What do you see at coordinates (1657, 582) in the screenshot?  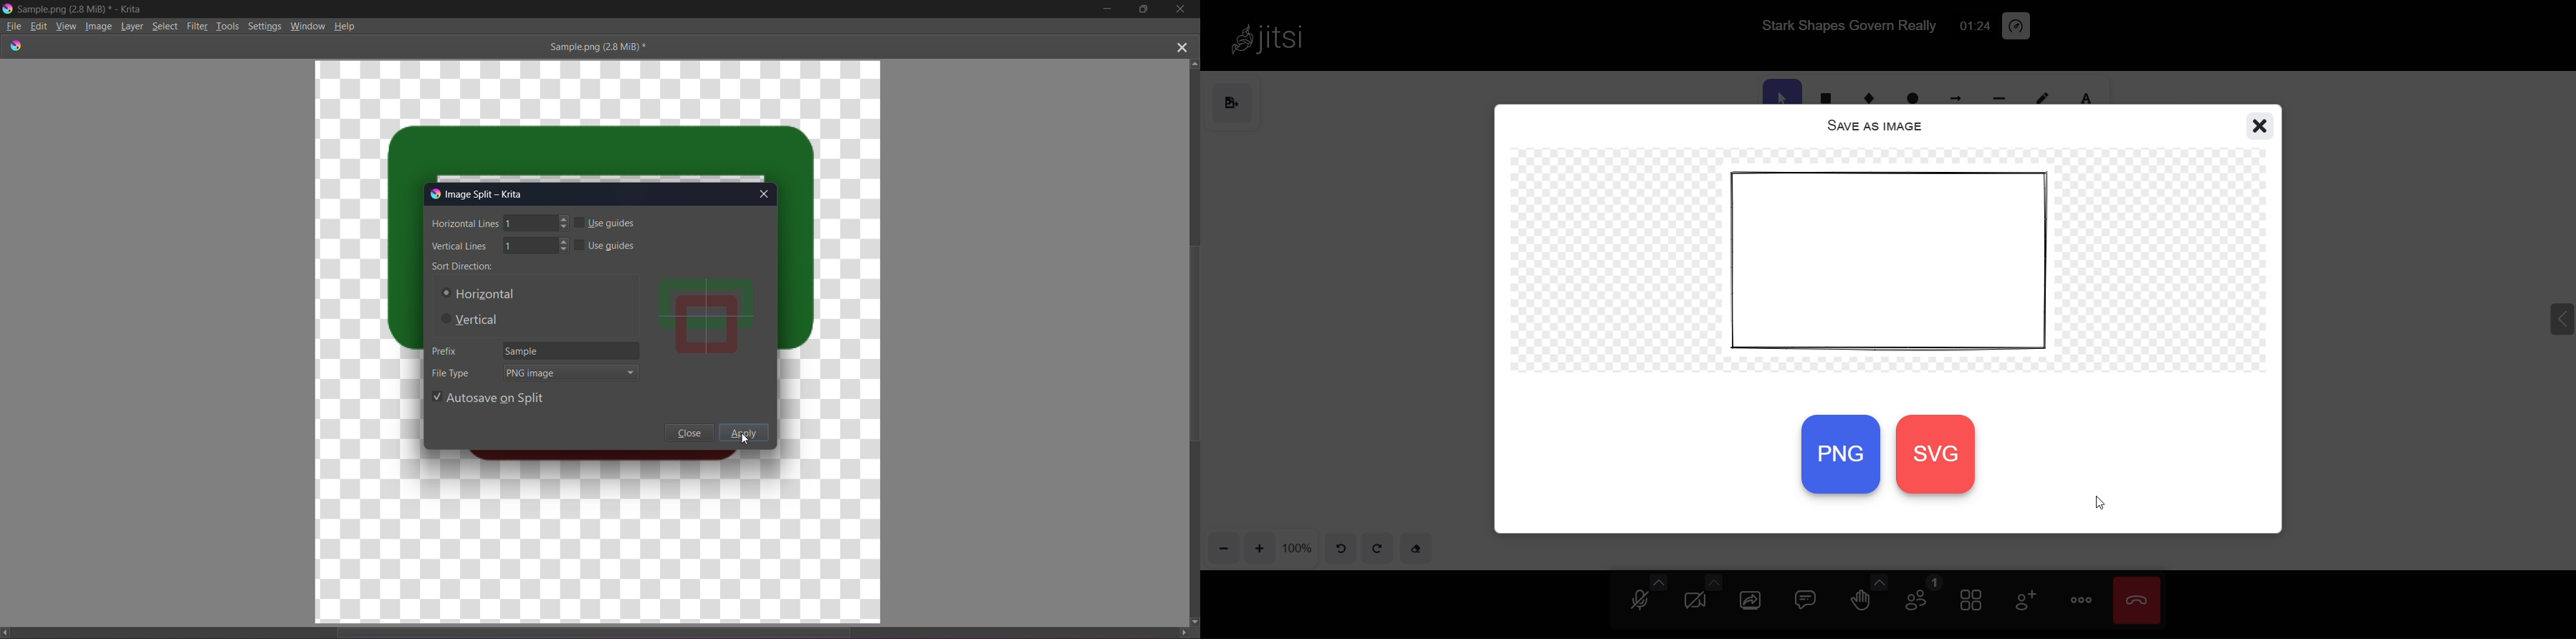 I see `more audio option` at bounding box center [1657, 582].